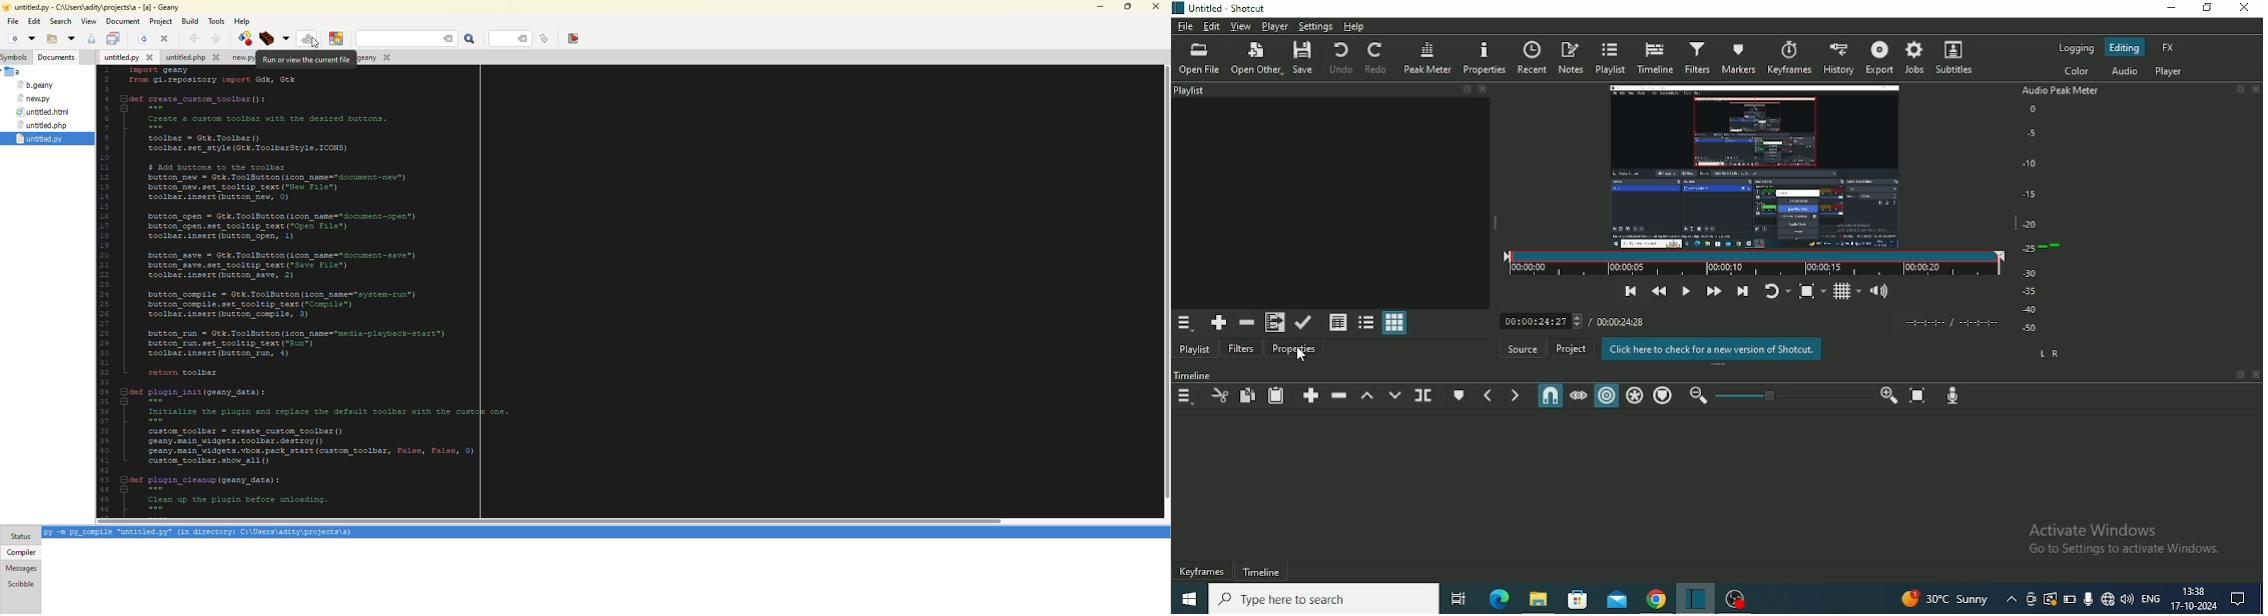 The image size is (2268, 616). Describe the element at coordinates (1274, 322) in the screenshot. I see `Add files to playlist` at that location.